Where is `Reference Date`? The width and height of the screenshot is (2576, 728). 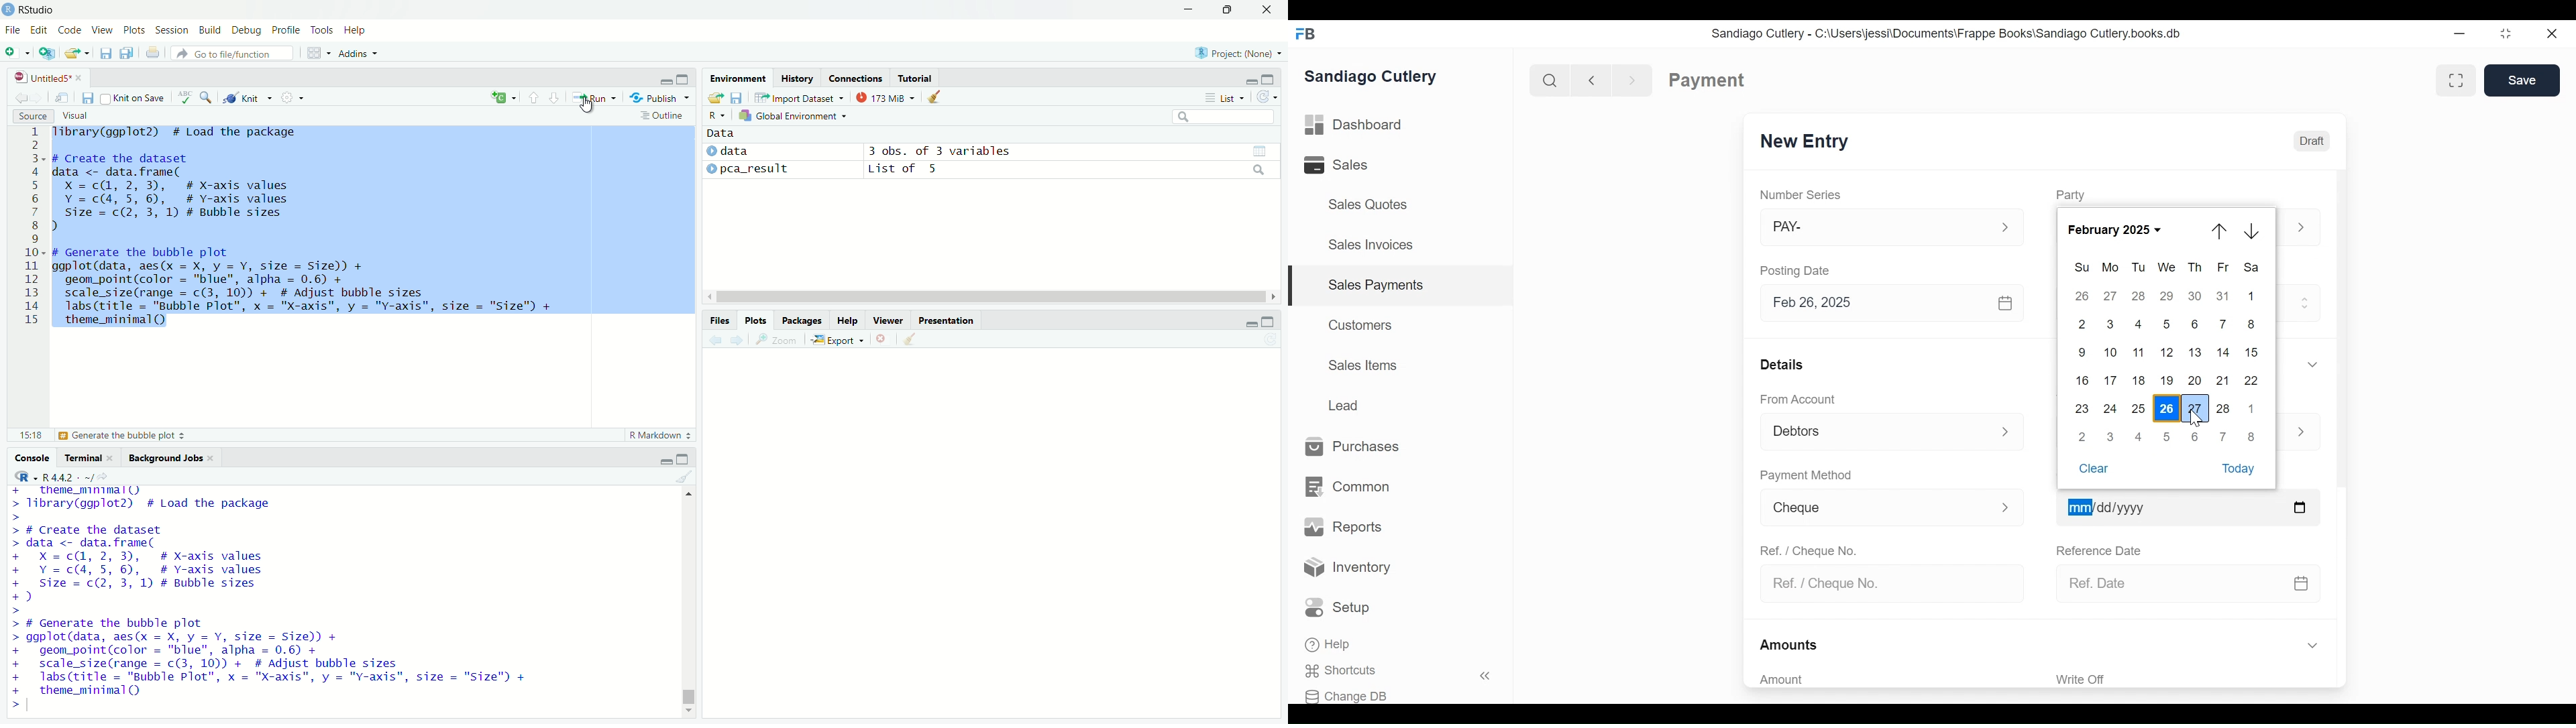 Reference Date is located at coordinates (2098, 549).